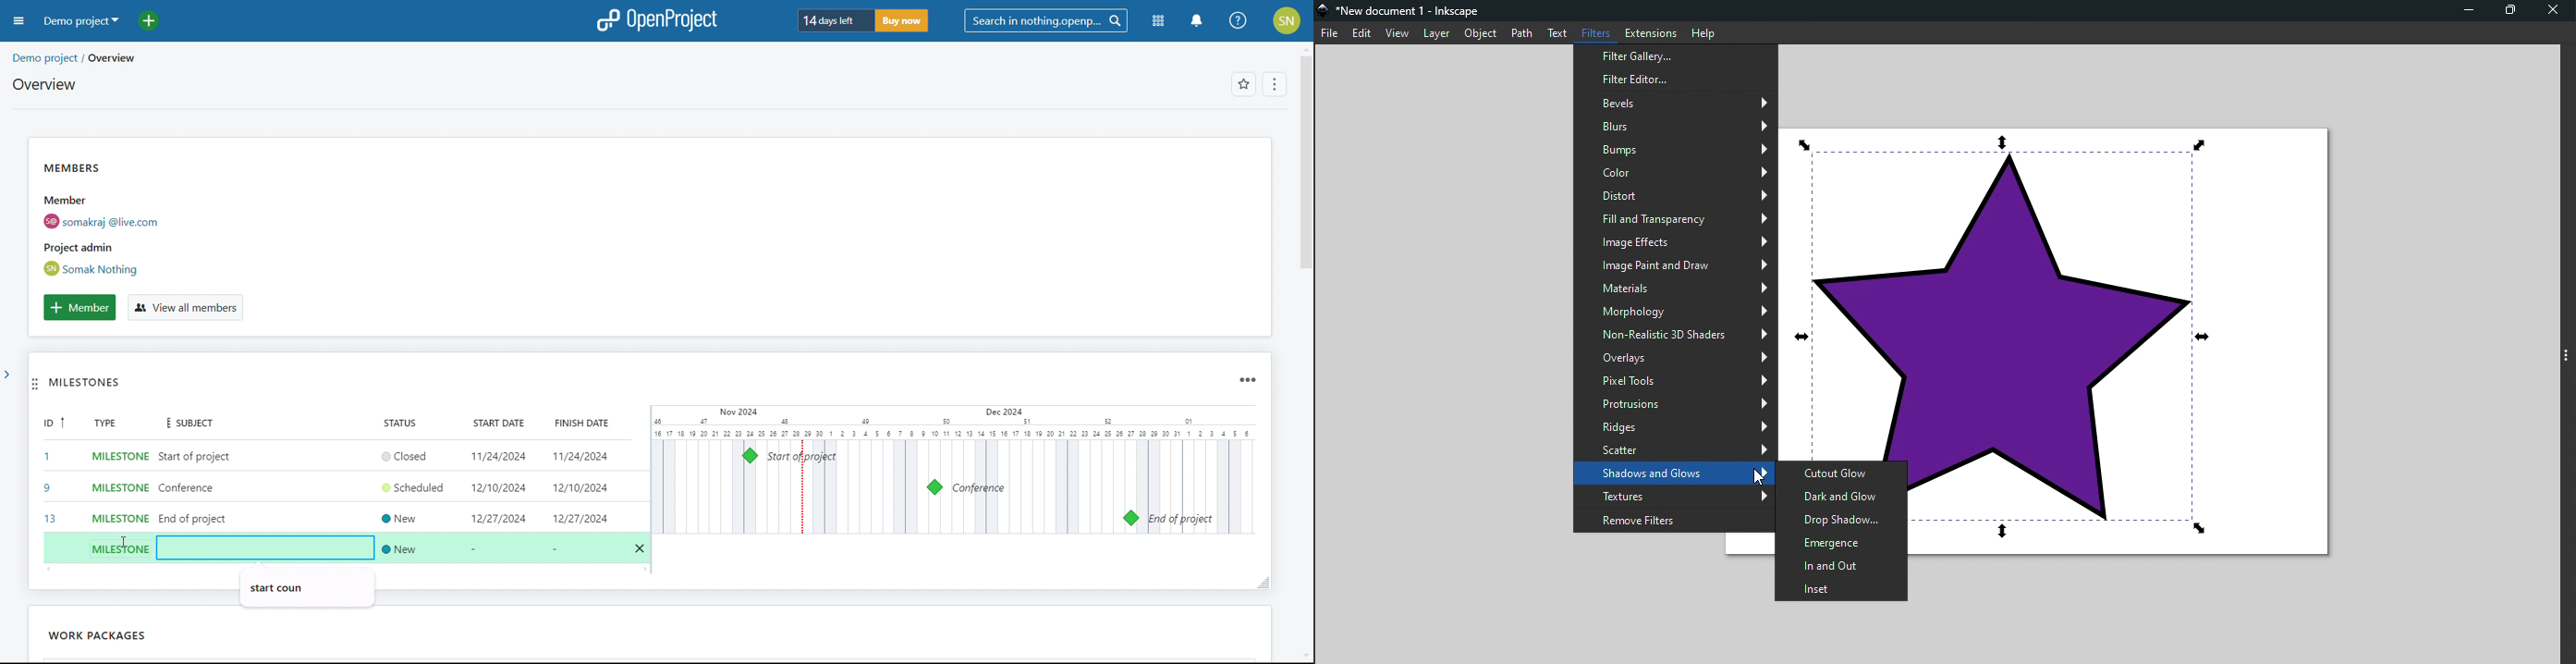 The image size is (2576, 672). What do you see at coordinates (1673, 449) in the screenshot?
I see `Scatter` at bounding box center [1673, 449].